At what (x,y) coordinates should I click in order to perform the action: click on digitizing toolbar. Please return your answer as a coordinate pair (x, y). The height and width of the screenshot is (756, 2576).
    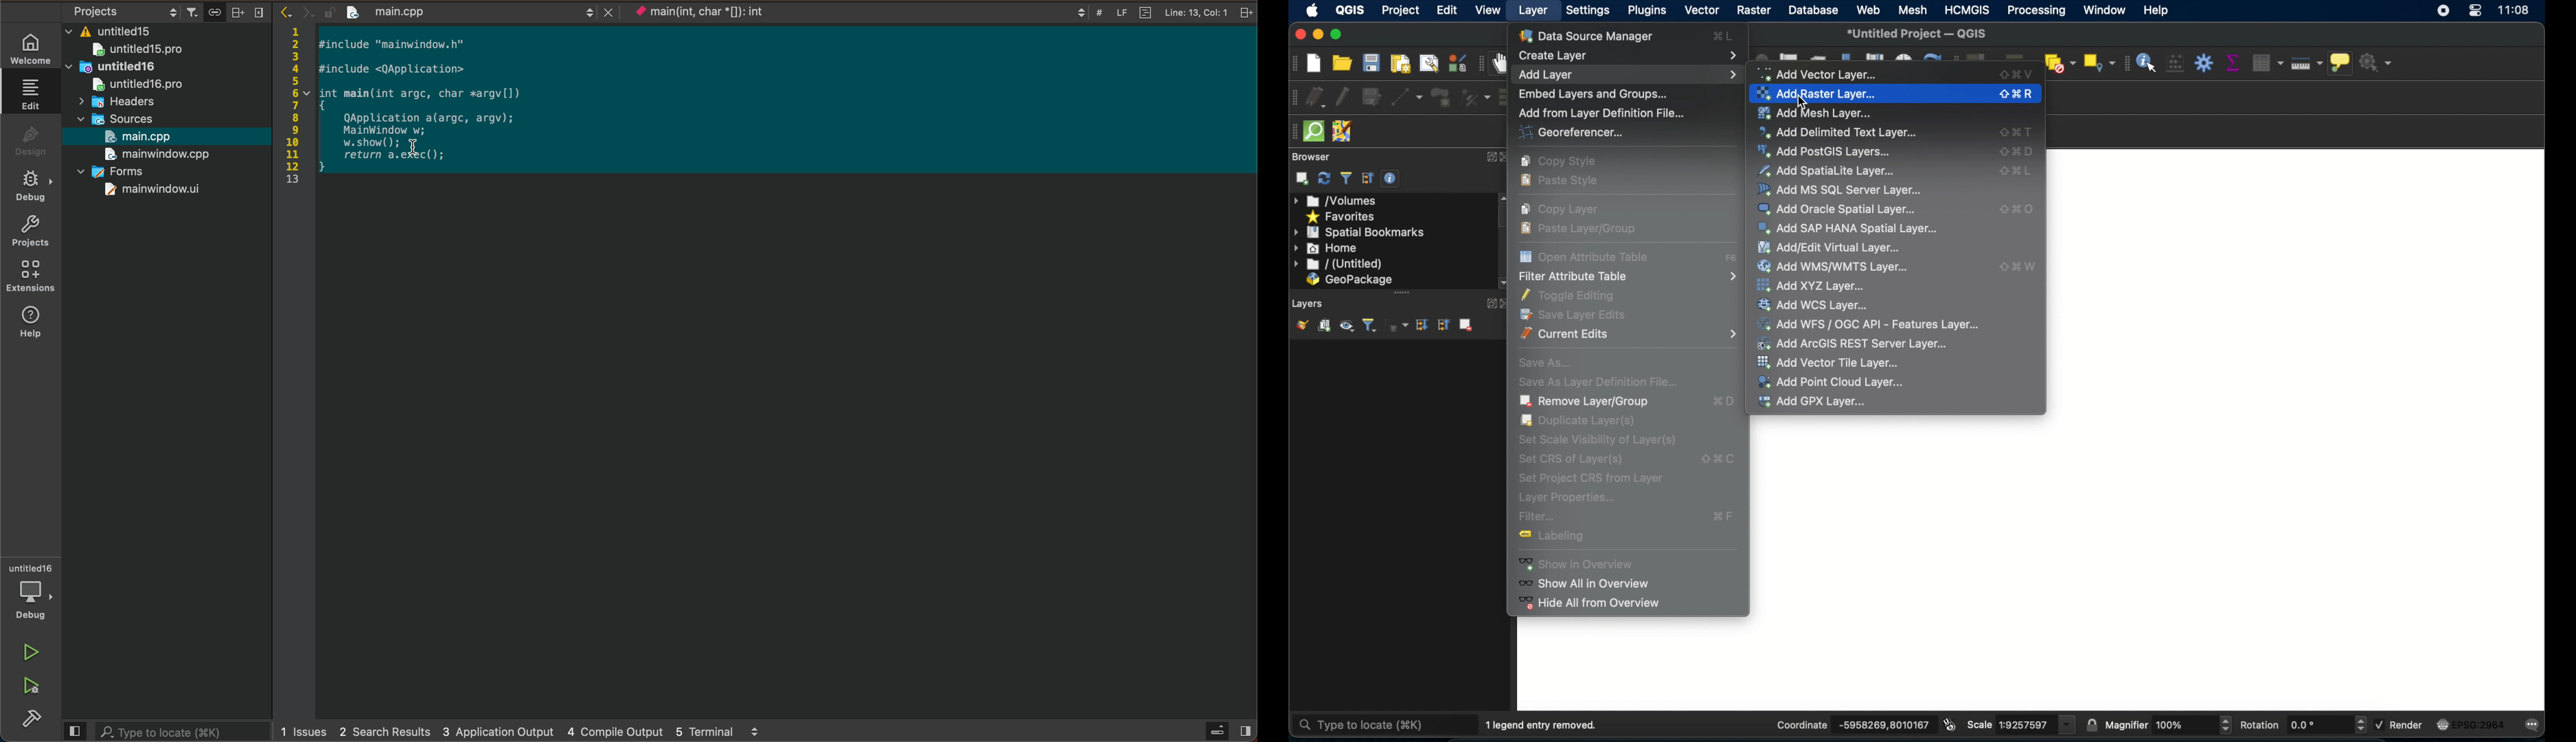
    Looking at the image, I should click on (1290, 98).